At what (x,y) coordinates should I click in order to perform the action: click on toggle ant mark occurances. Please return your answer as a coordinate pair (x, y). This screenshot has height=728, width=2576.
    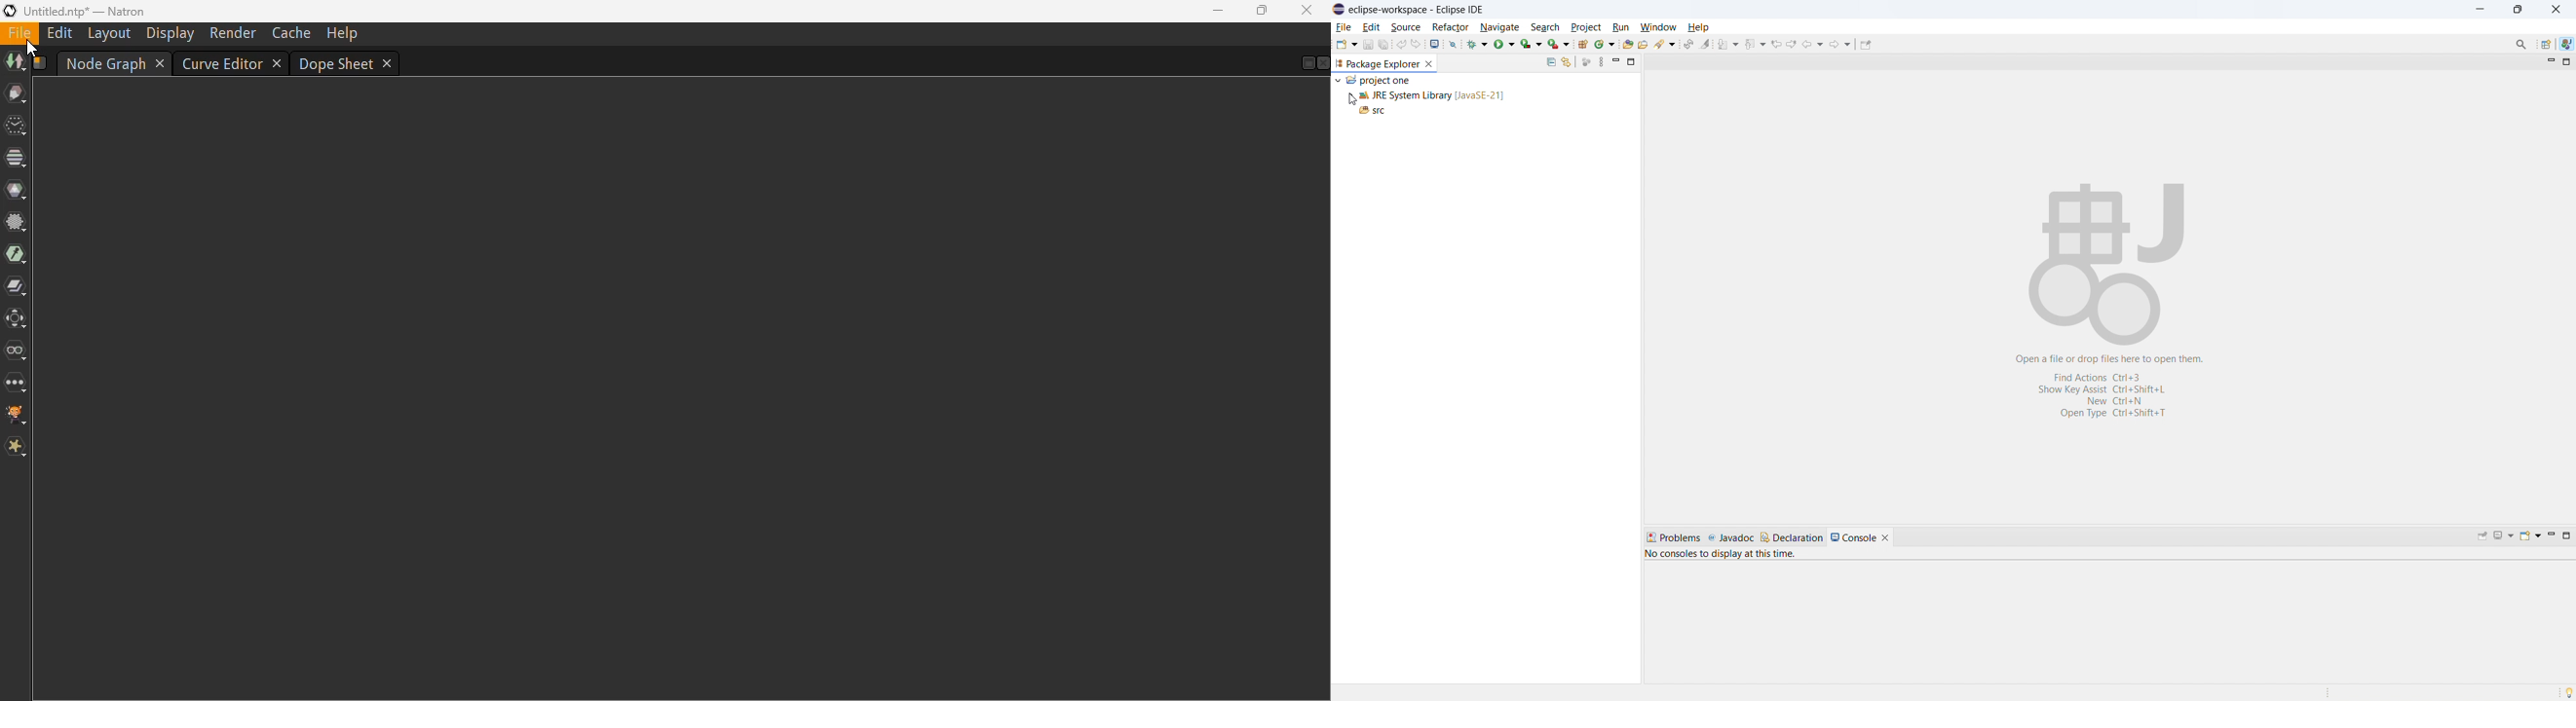
    Looking at the image, I should click on (1706, 43).